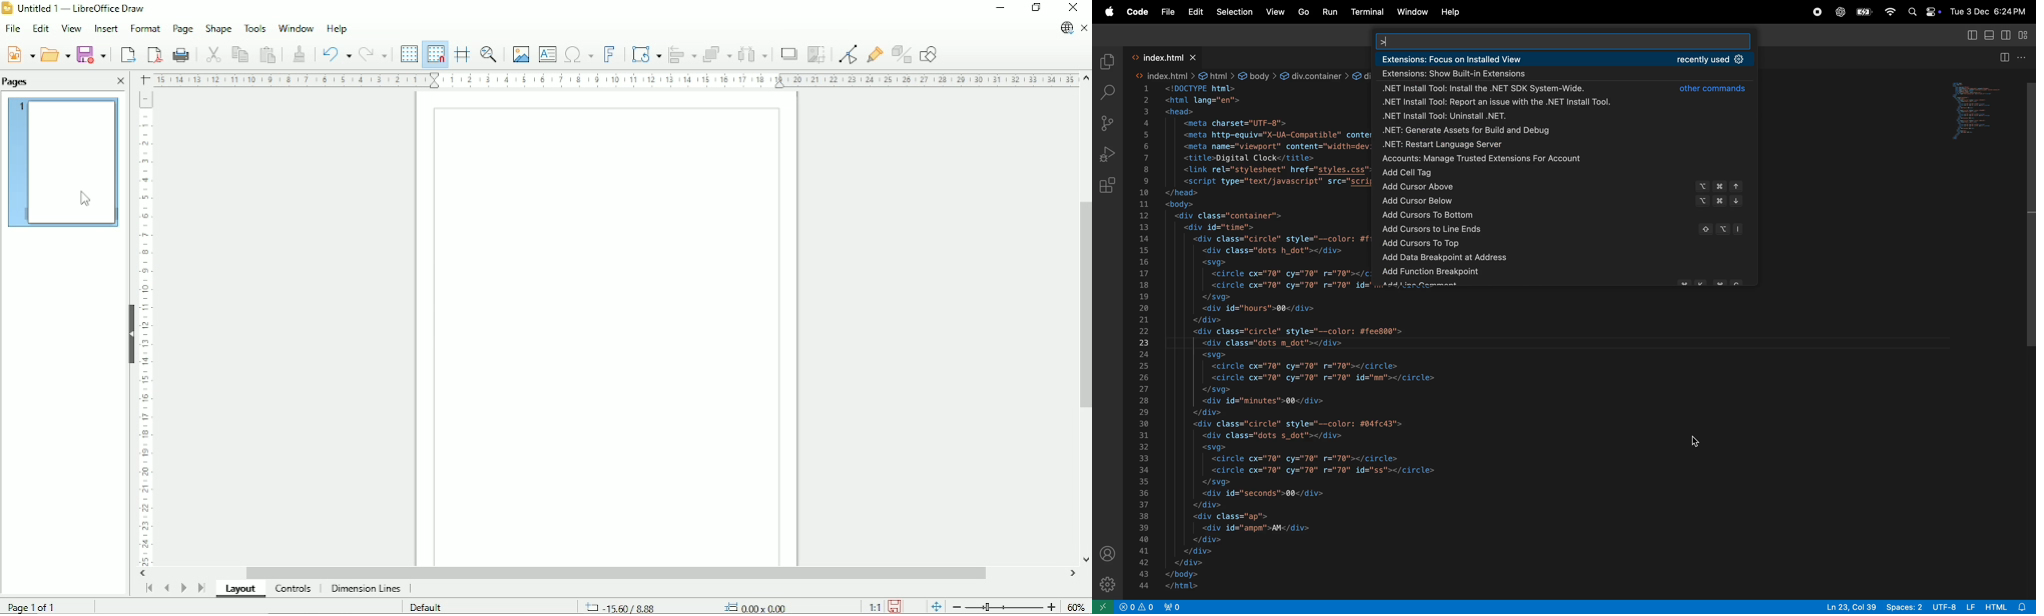  What do you see at coordinates (120, 82) in the screenshot?
I see `Close` at bounding box center [120, 82].